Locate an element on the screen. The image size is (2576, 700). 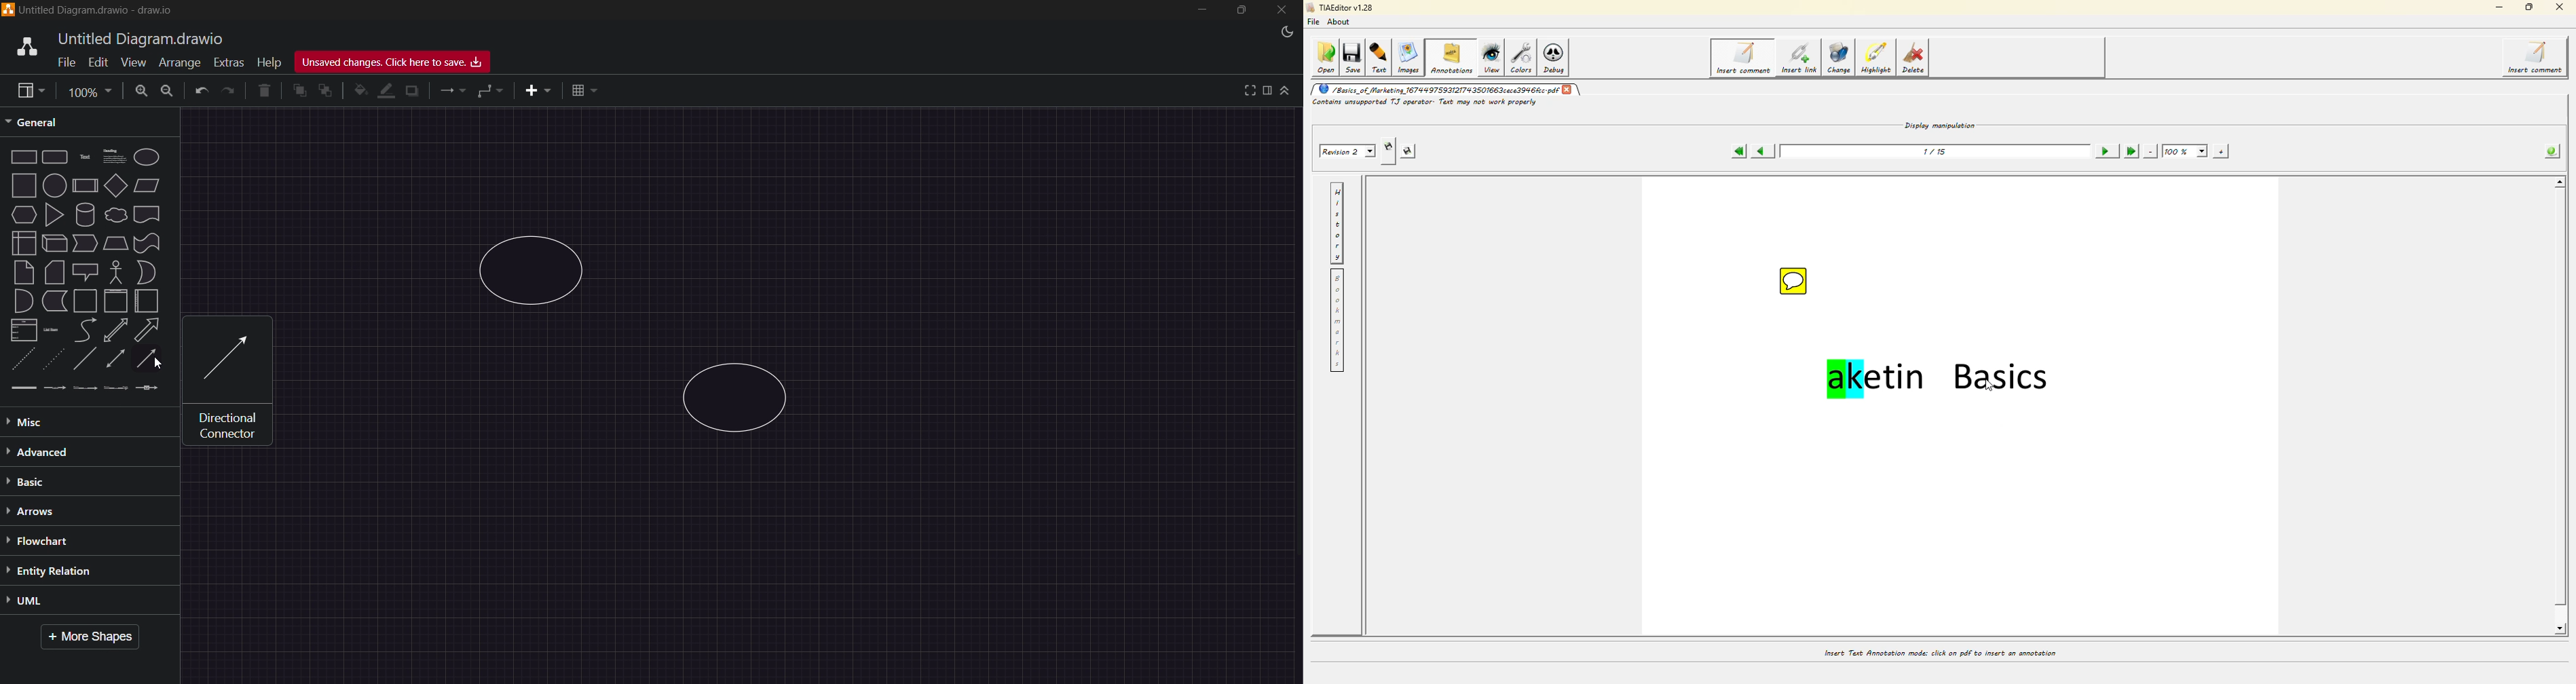
Night Mode is located at coordinates (1279, 32).